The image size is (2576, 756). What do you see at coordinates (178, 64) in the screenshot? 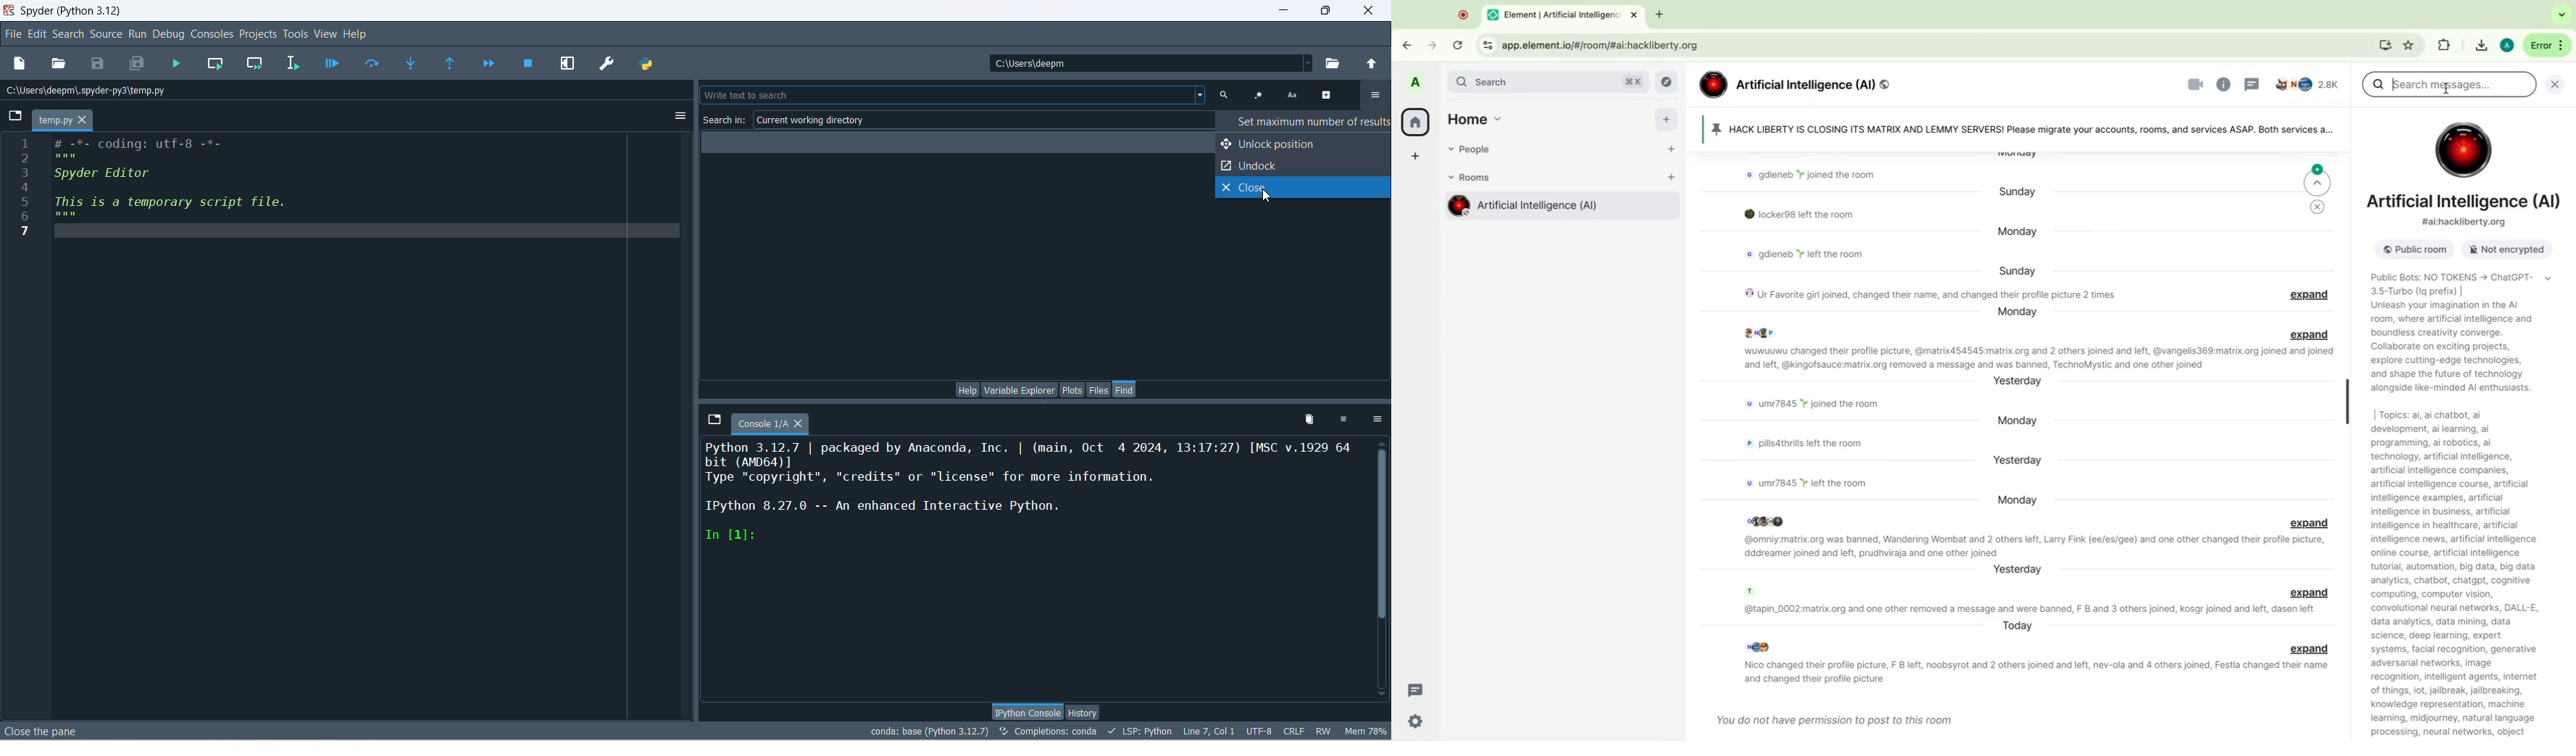
I see `run file` at bounding box center [178, 64].